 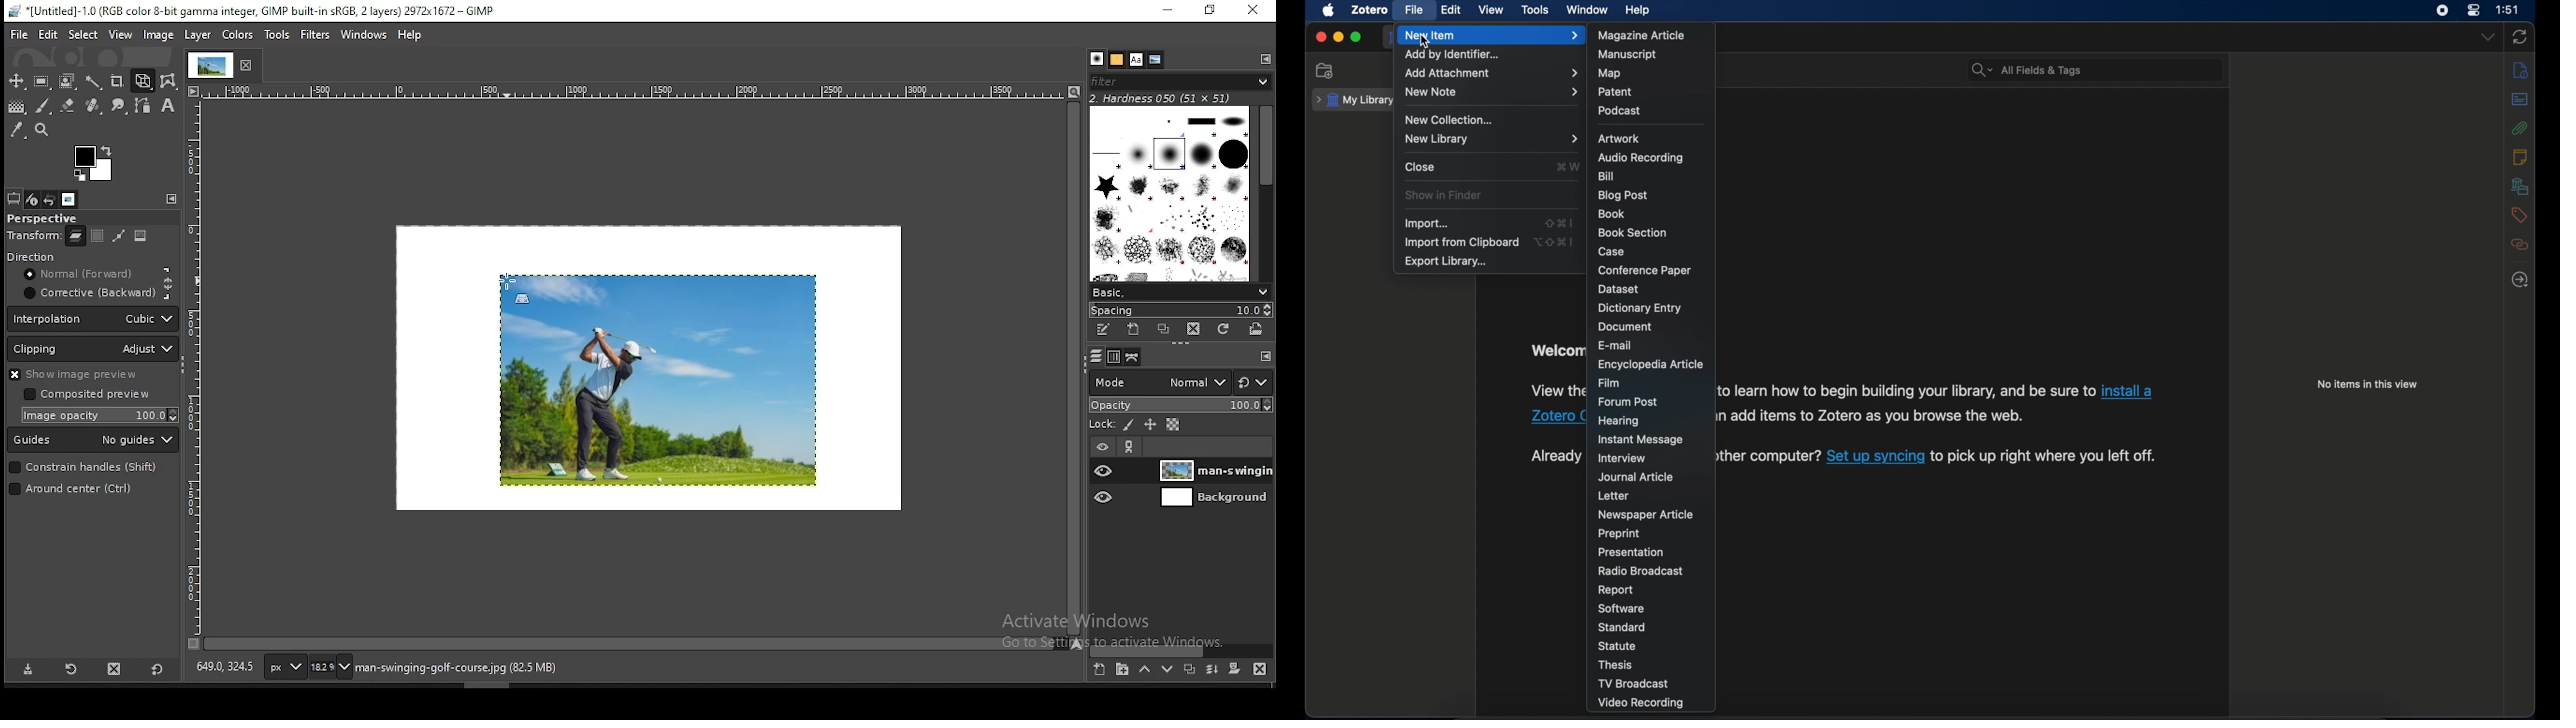 What do you see at coordinates (95, 83) in the screenshot?
I see `fuzzy select tool` at bounding box center [95, 83].